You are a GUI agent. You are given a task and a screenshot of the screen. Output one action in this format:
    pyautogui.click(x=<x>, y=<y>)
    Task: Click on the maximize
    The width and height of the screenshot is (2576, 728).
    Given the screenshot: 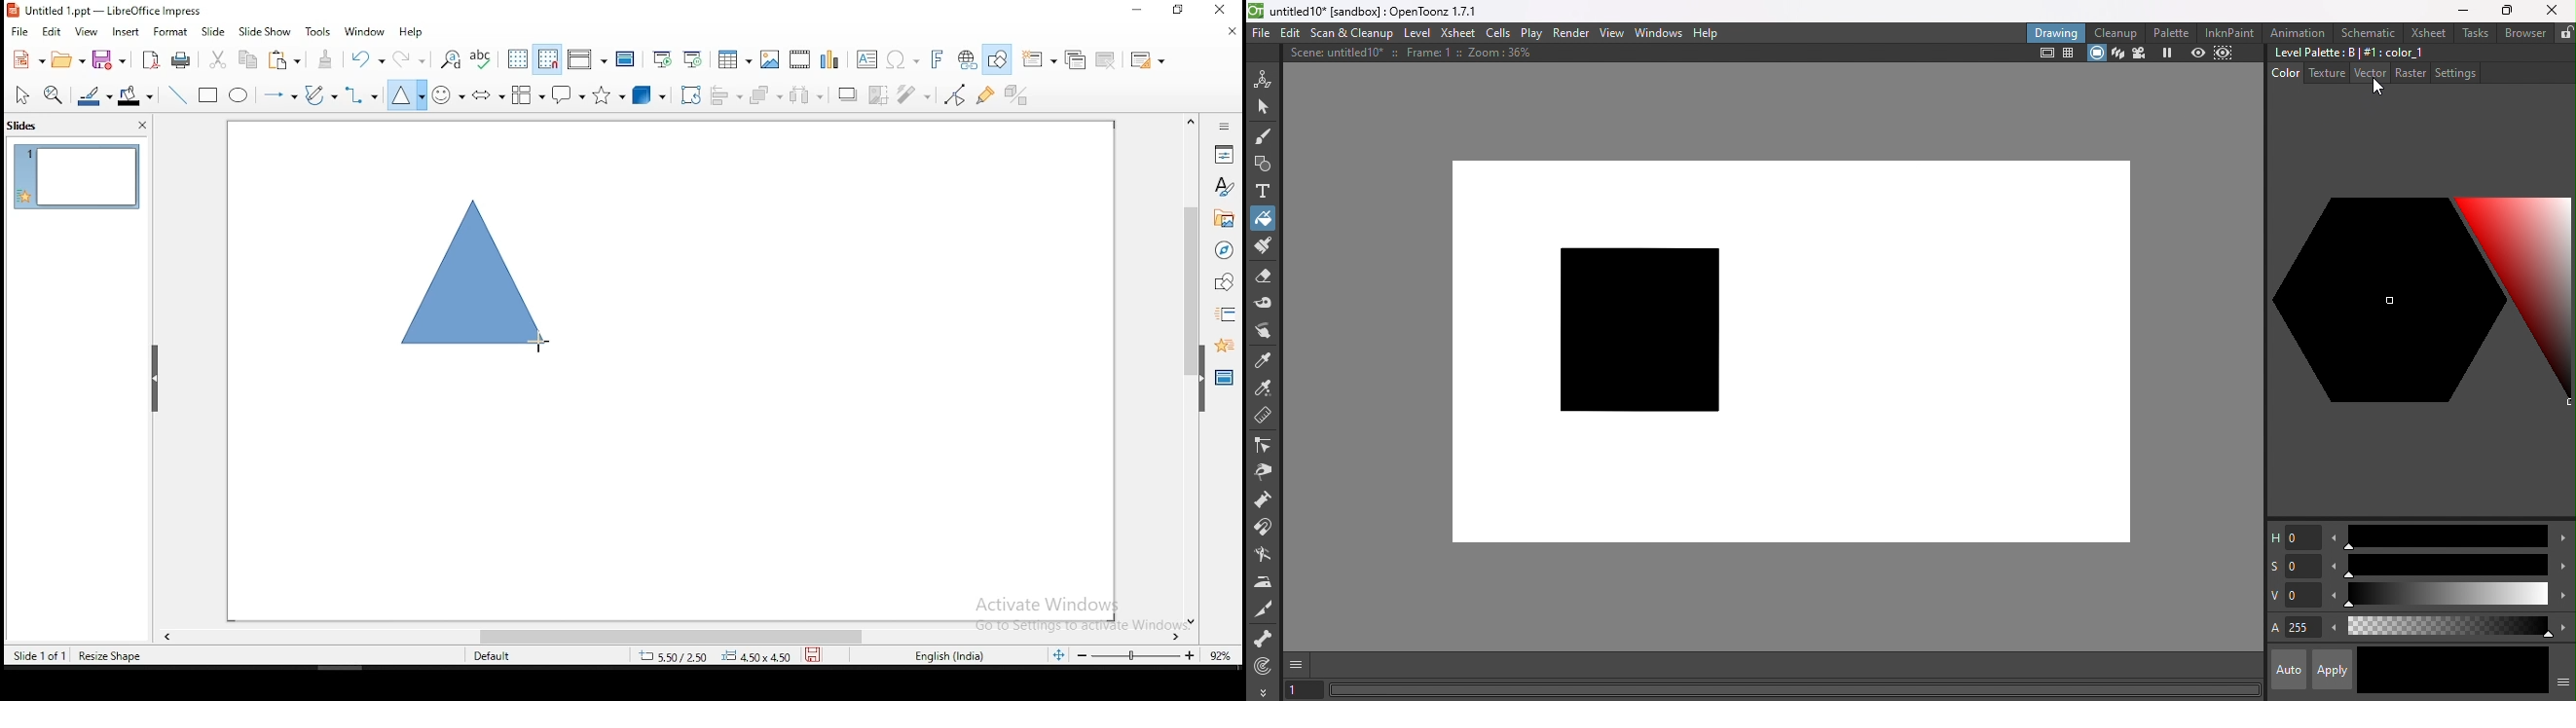 What is the action you would take?
    pyautogui.click(x=1181, y=11)
    